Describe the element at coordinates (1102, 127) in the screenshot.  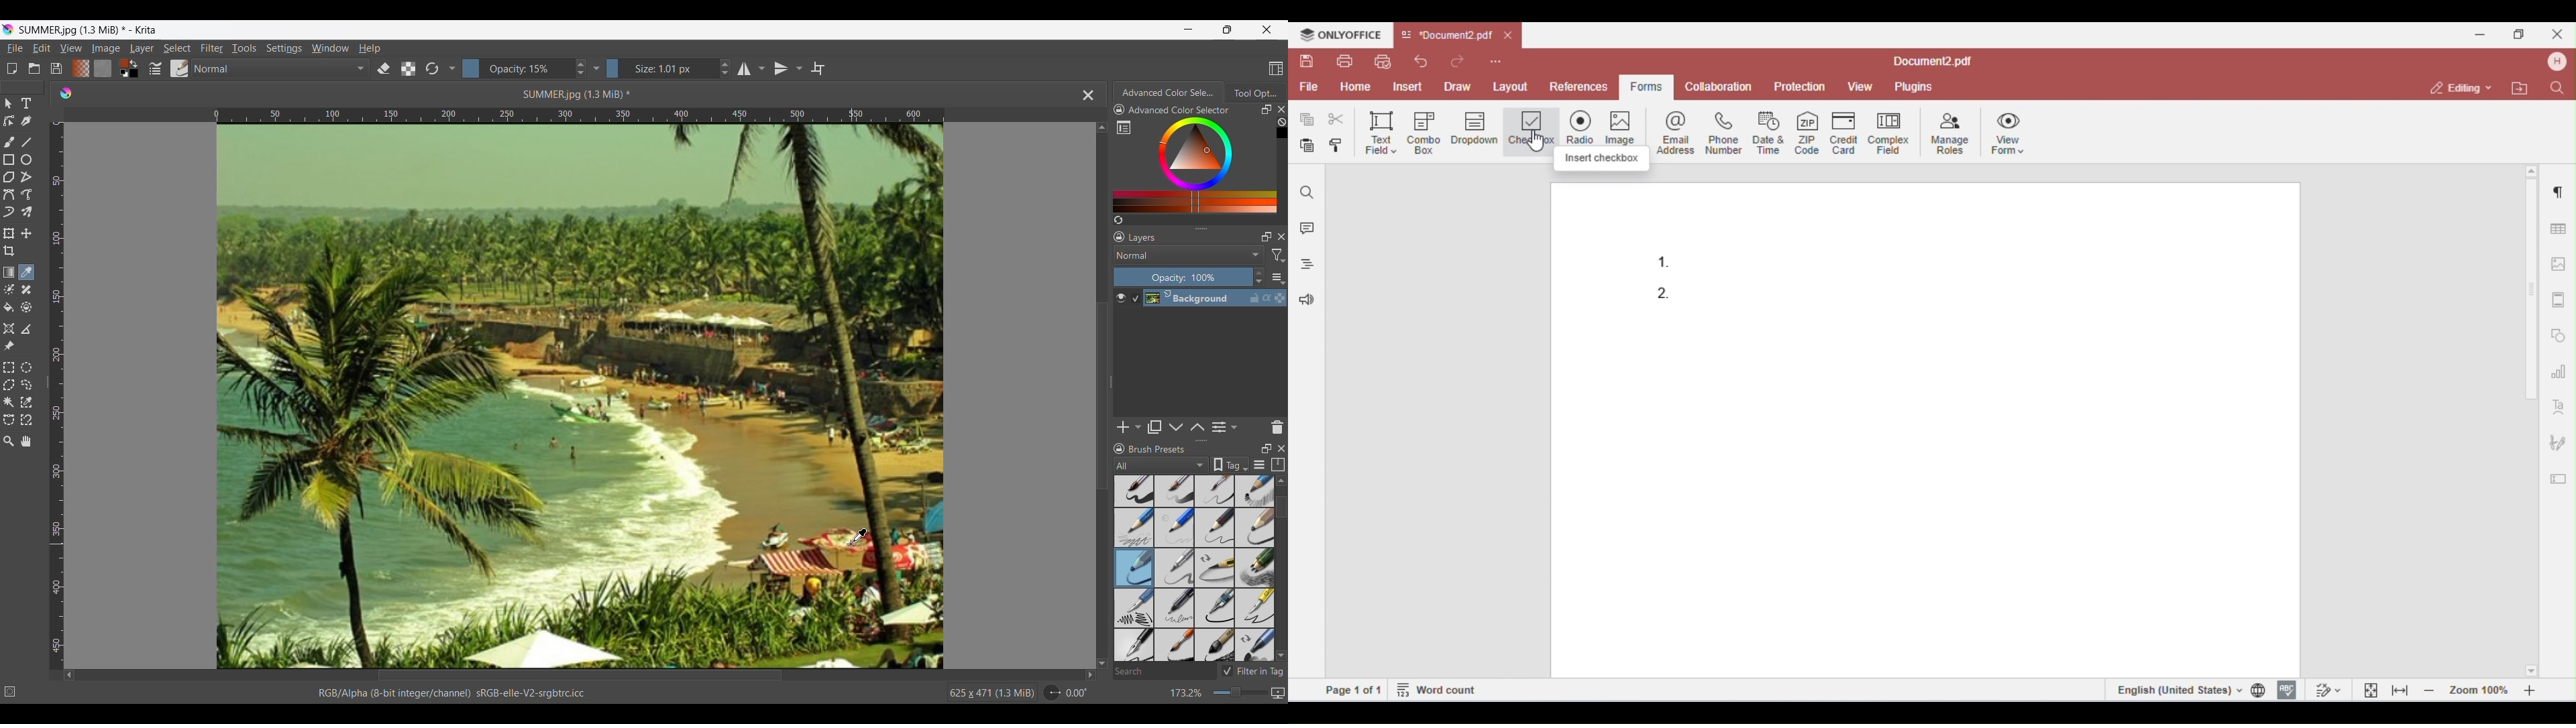
I see `Quick slide to top` at that location.